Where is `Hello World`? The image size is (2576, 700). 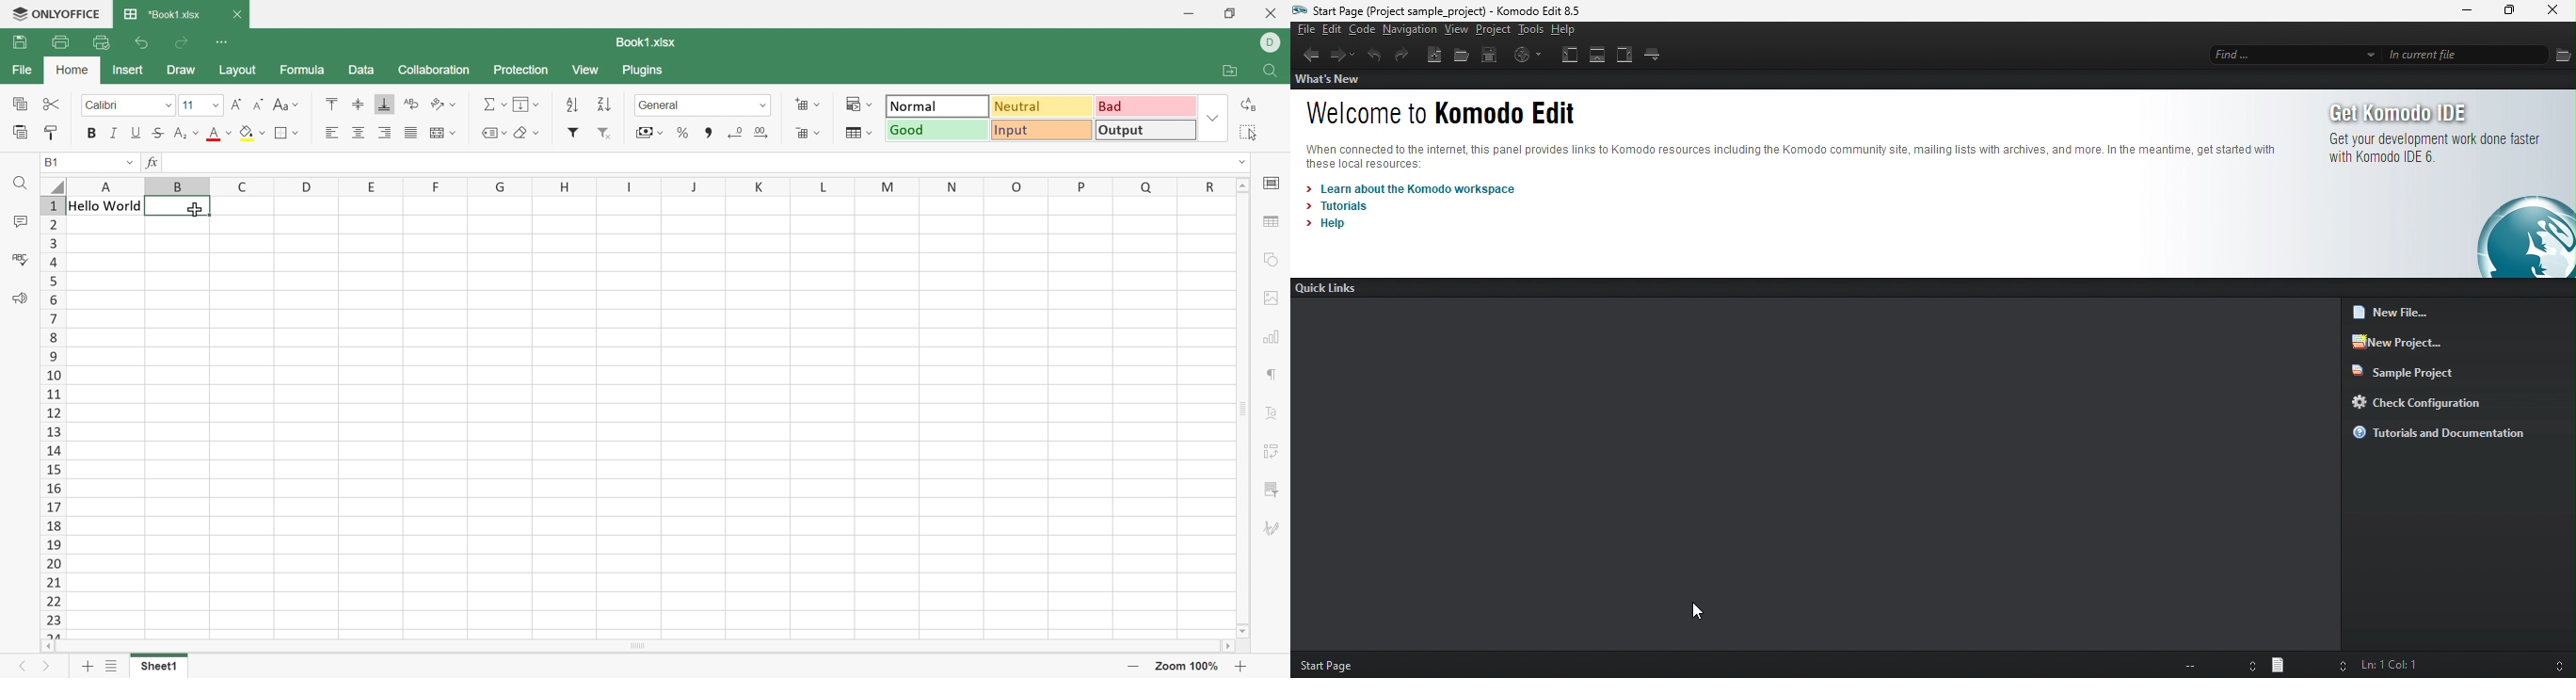 Hello World is located at coordinates (105, 205).